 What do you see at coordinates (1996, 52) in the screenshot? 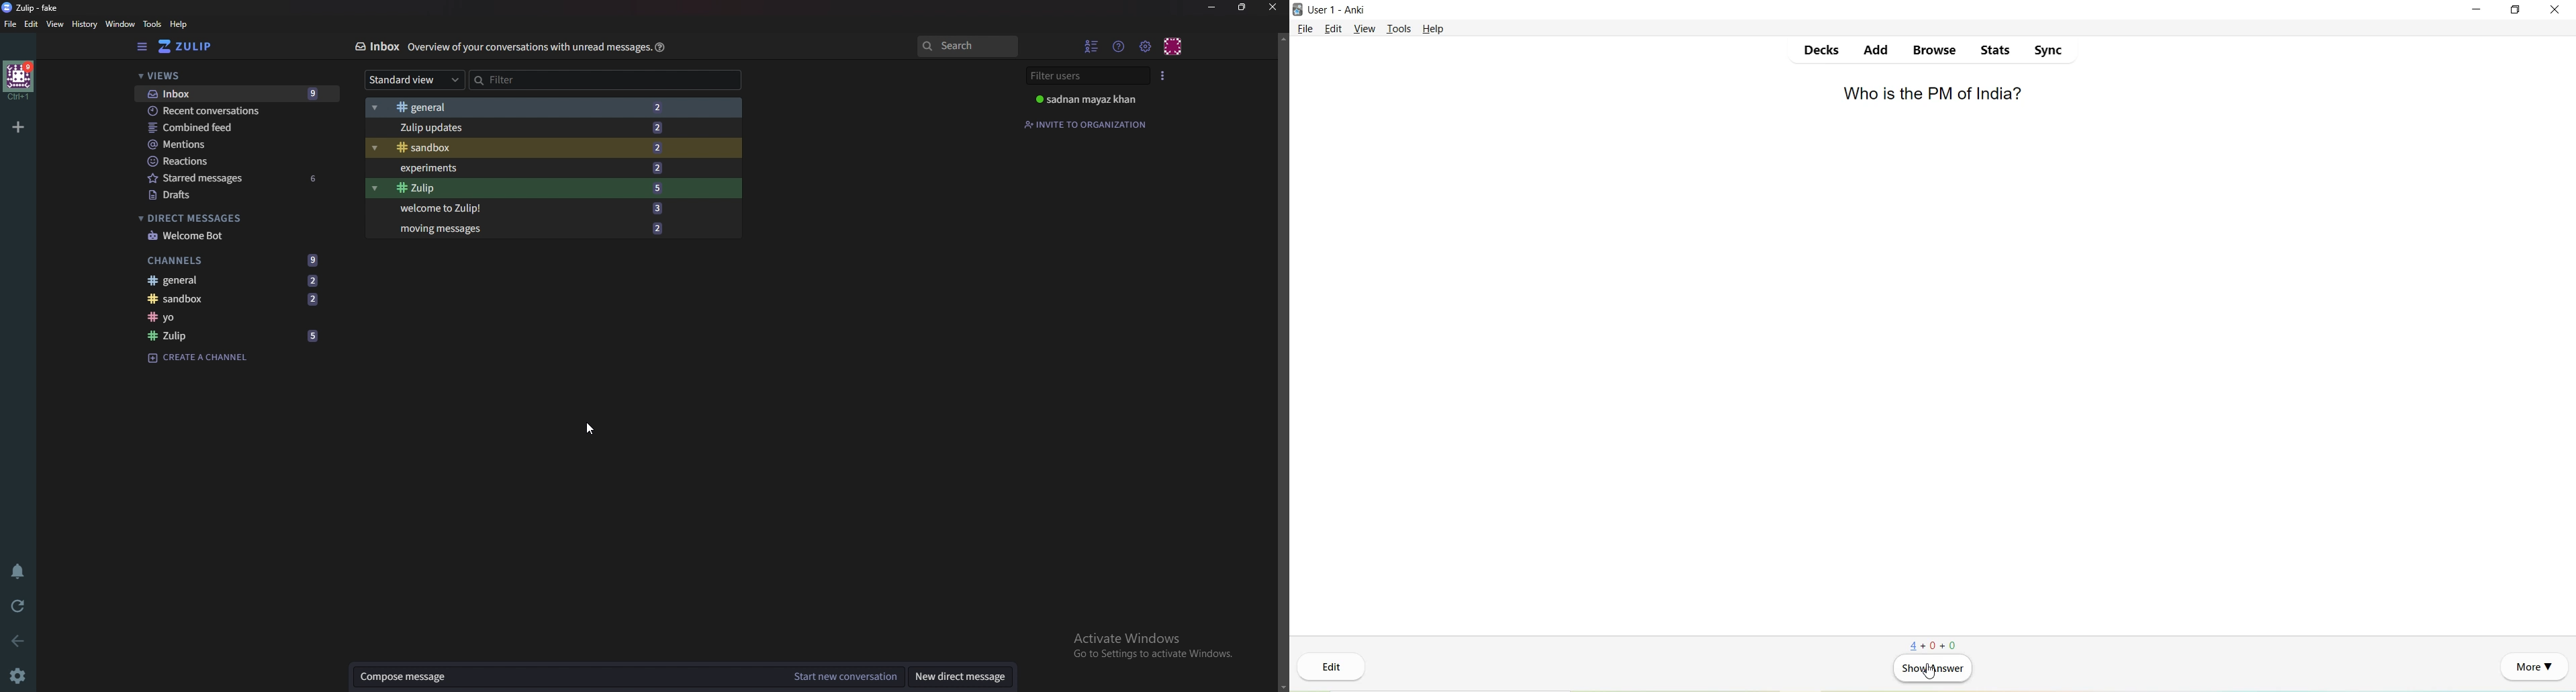
I see `Stats` at bounding box center [1996, 52].